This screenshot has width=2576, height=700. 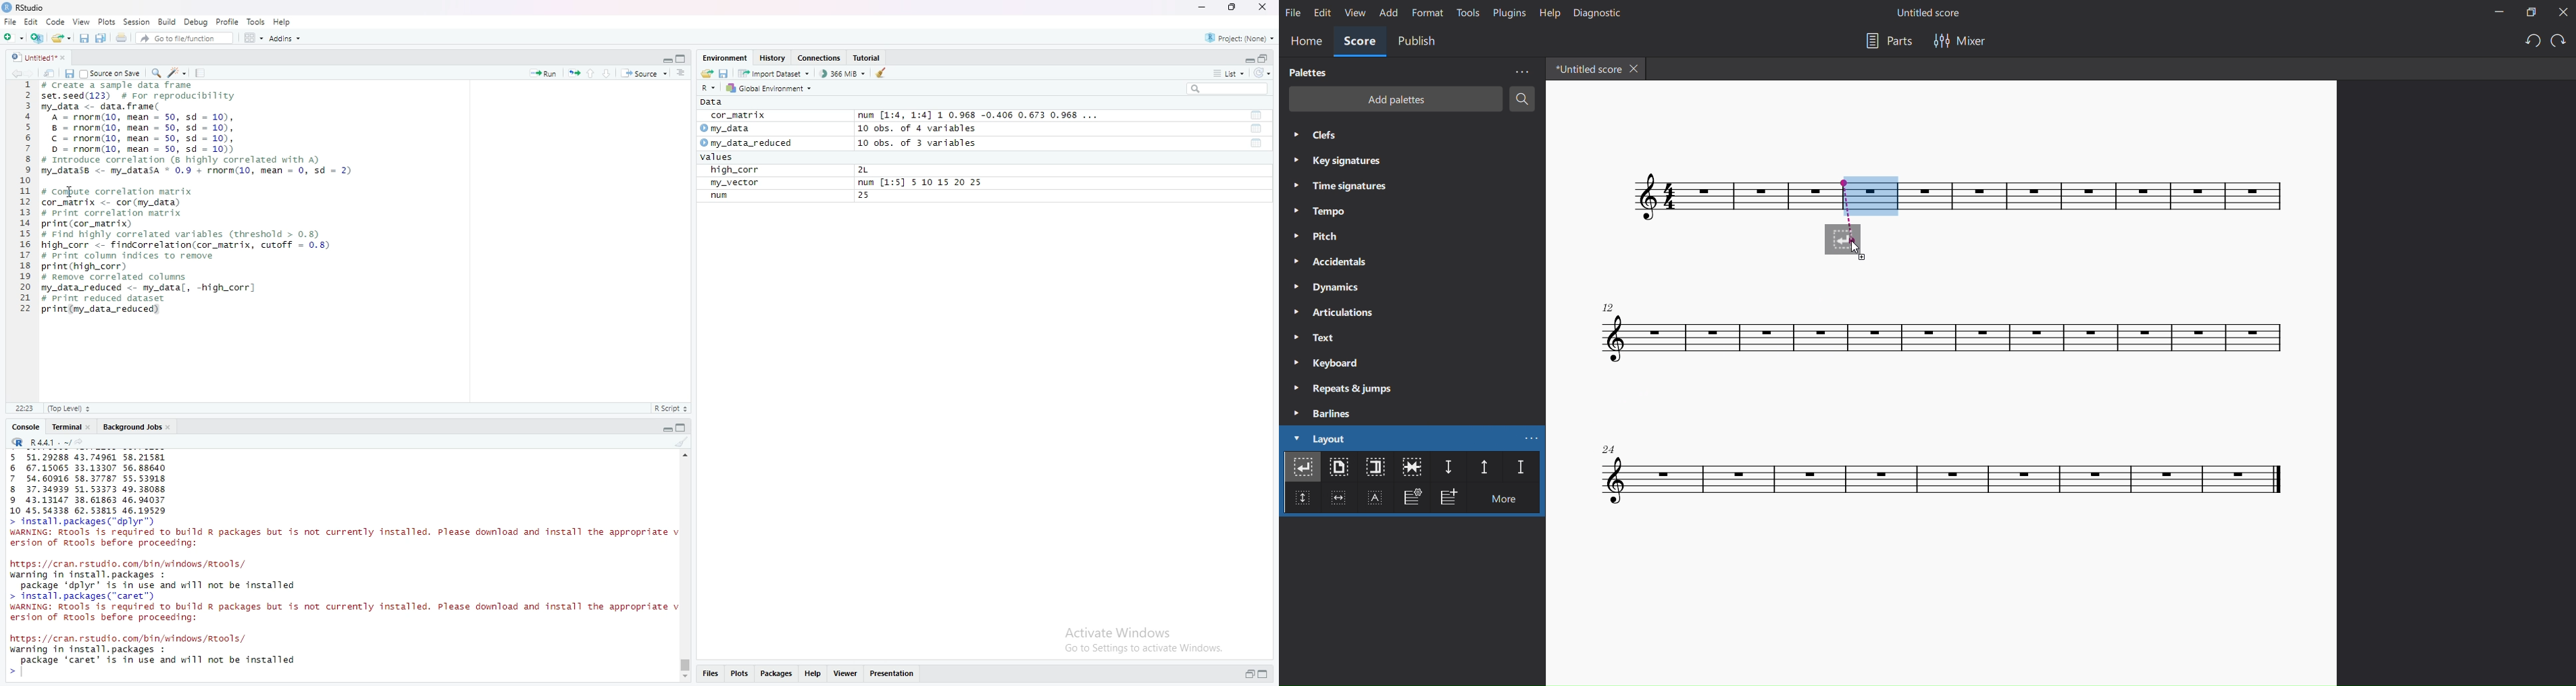 I want to click on parts, so click(x=1884, y=41).